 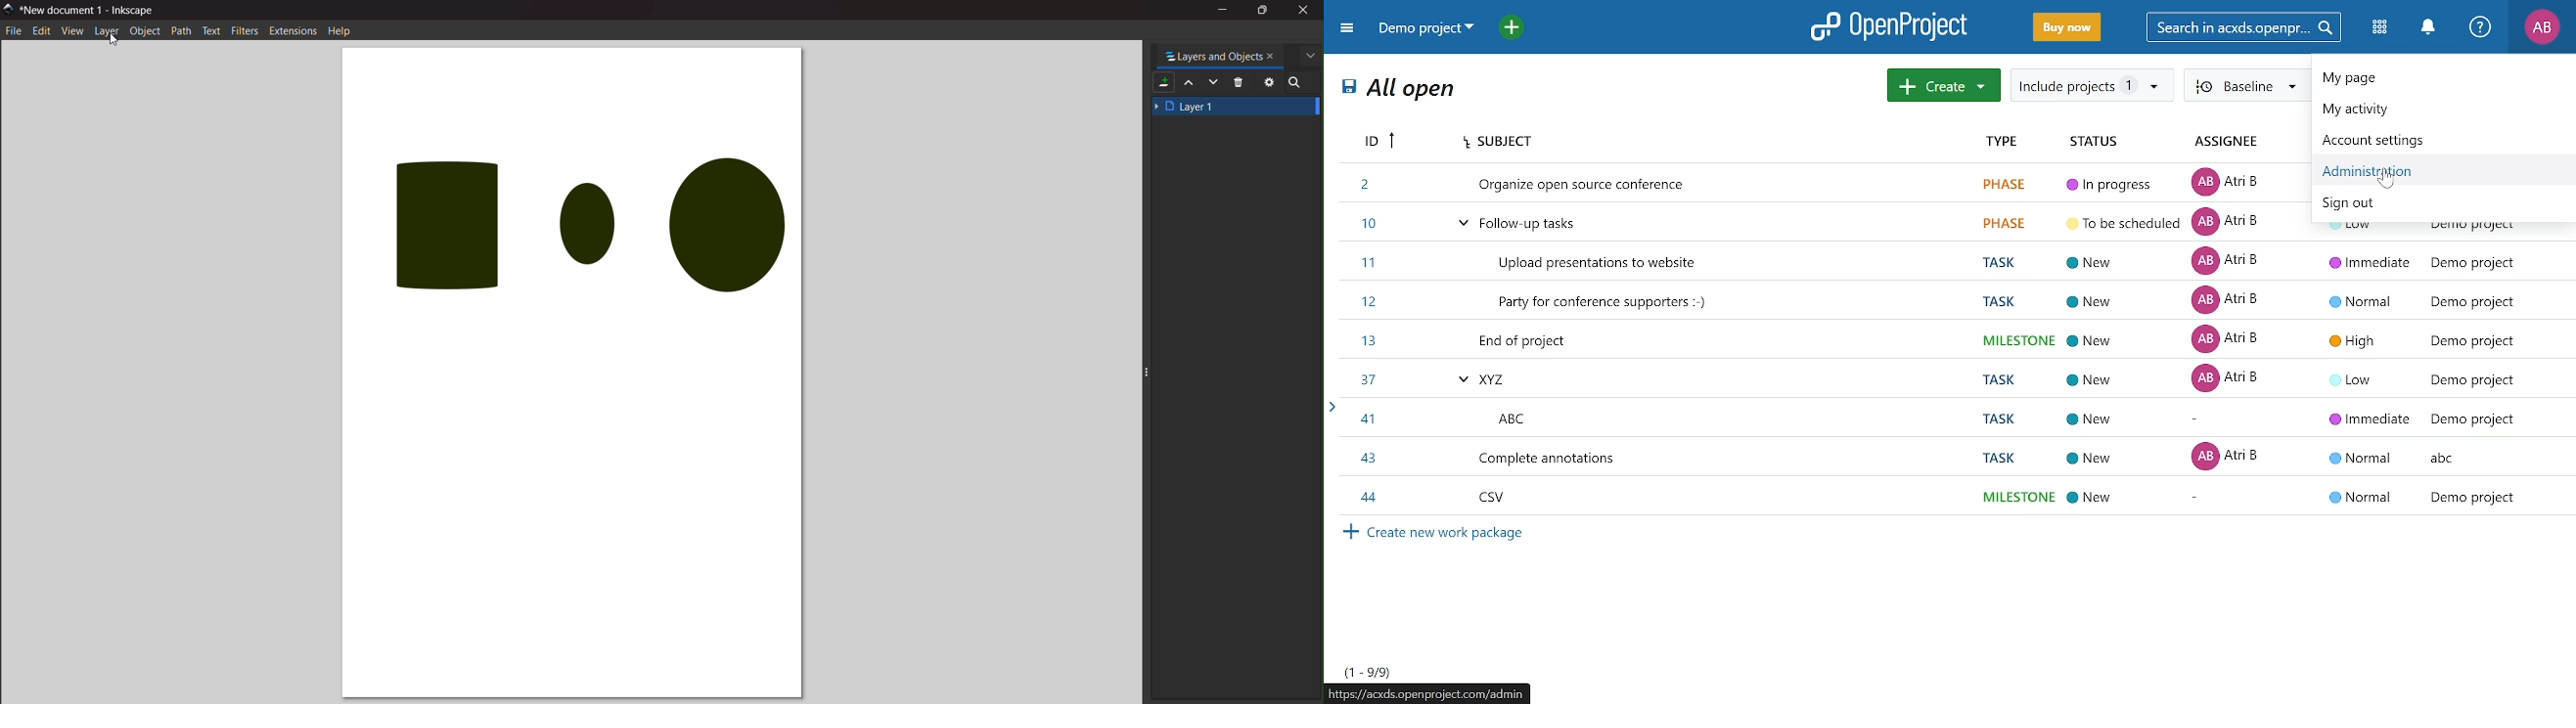 What do you see at coordinates (1350, 31) in the screenshot?
I see `Open Menu` at bounding box center [1350, 31].